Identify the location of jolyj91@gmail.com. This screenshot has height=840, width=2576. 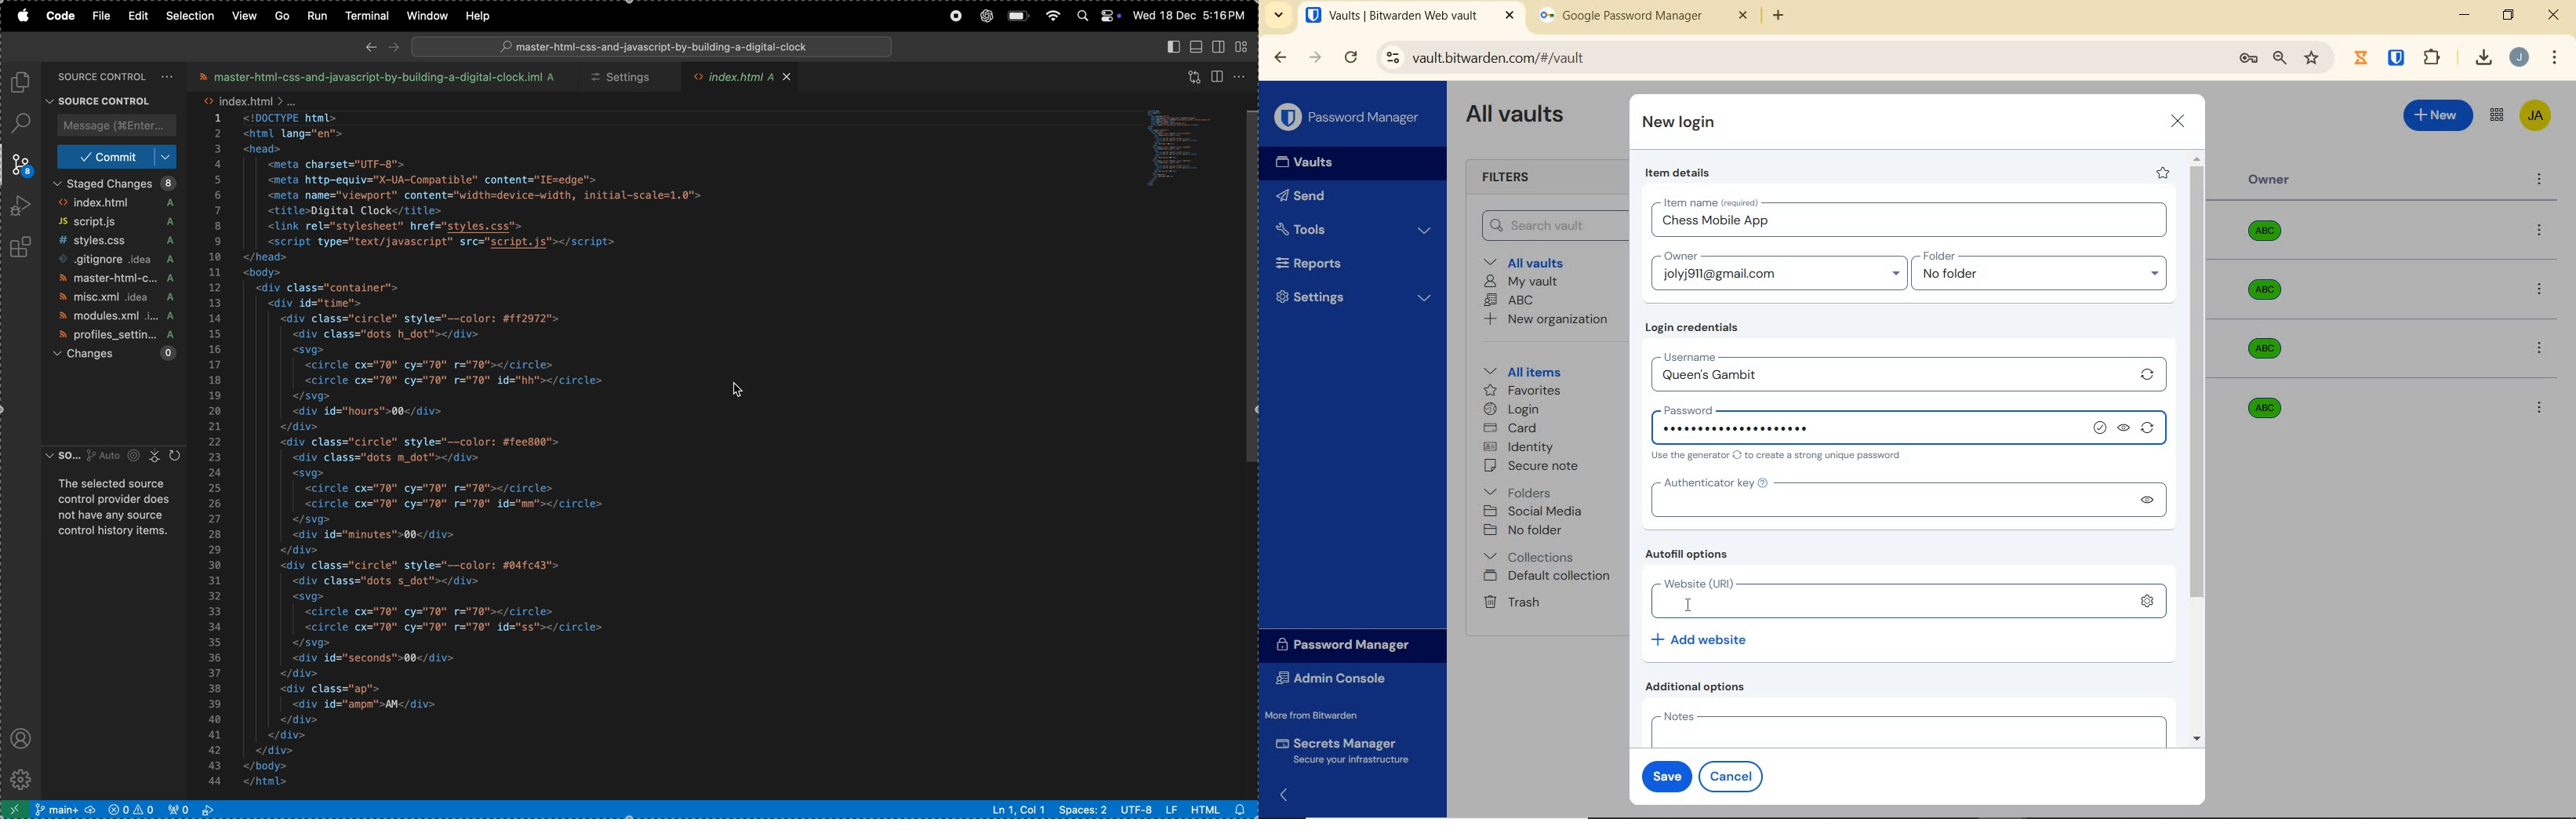
(1782, 277).